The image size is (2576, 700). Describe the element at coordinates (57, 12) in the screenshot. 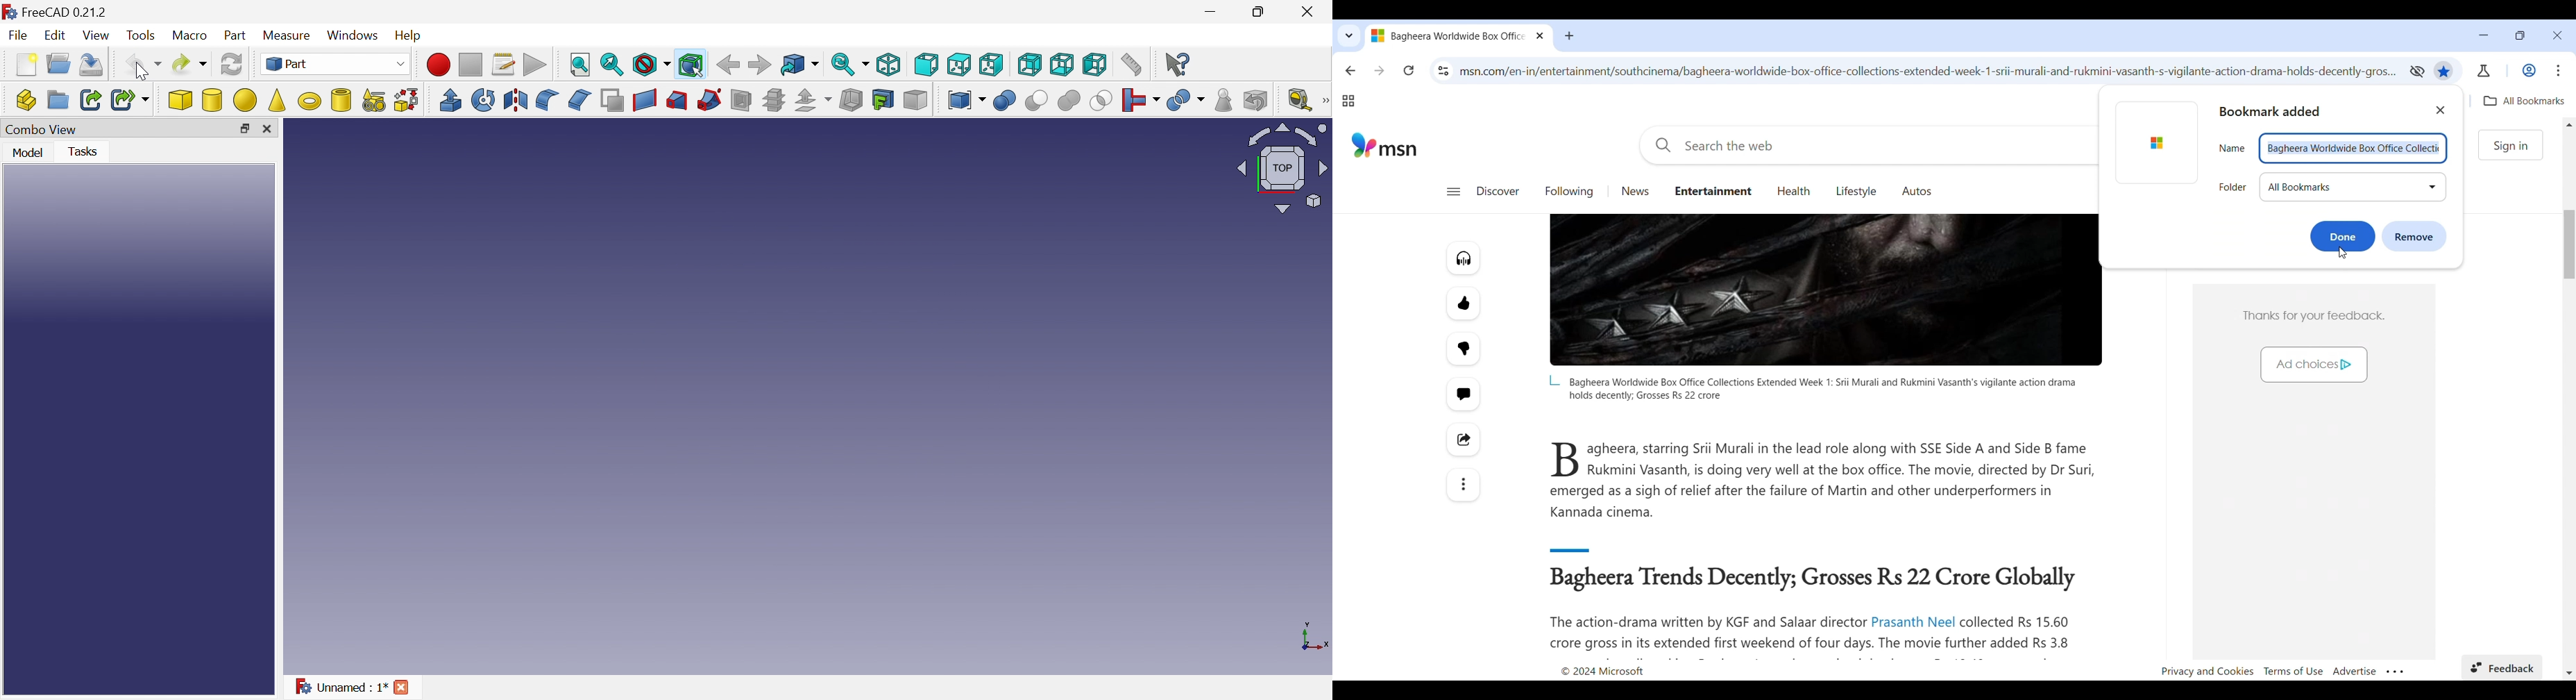

I see `FreeCAD 0.21.2` at that location.